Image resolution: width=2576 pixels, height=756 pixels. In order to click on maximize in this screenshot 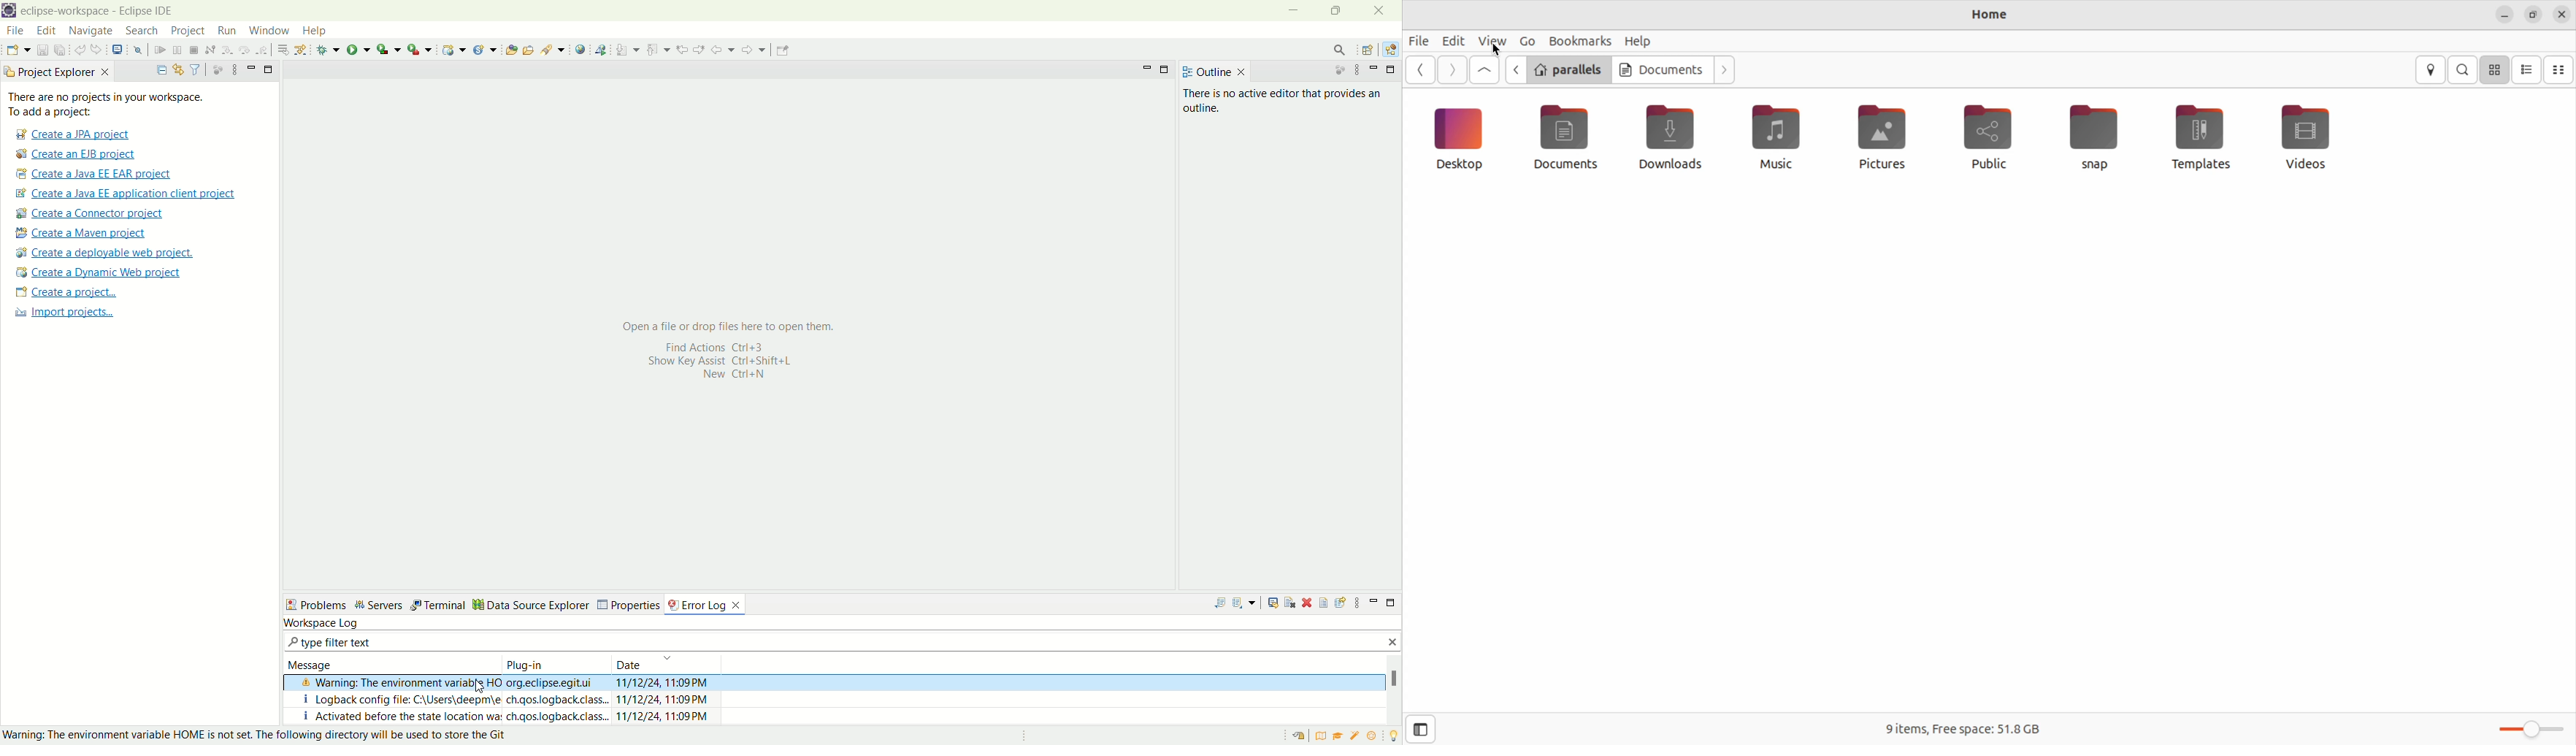, I will do `click(1166, 69)`.